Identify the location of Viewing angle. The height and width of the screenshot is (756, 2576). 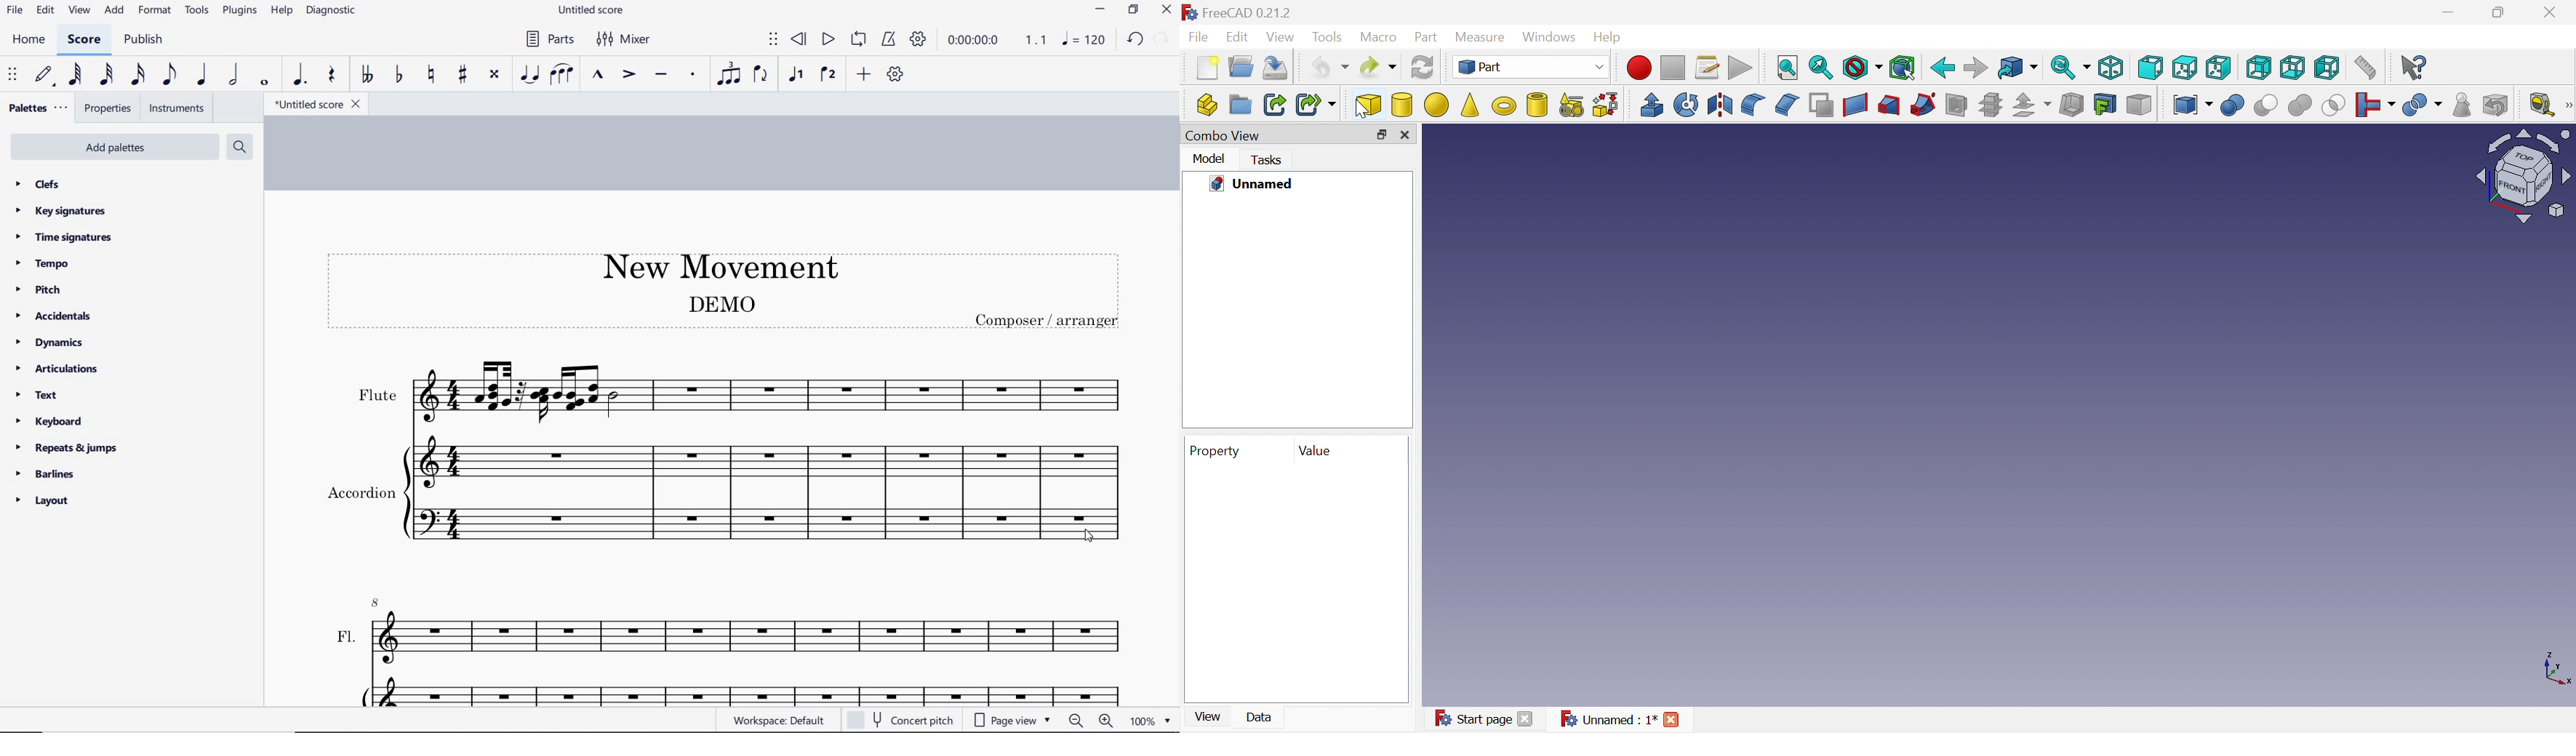
(2523, 177).